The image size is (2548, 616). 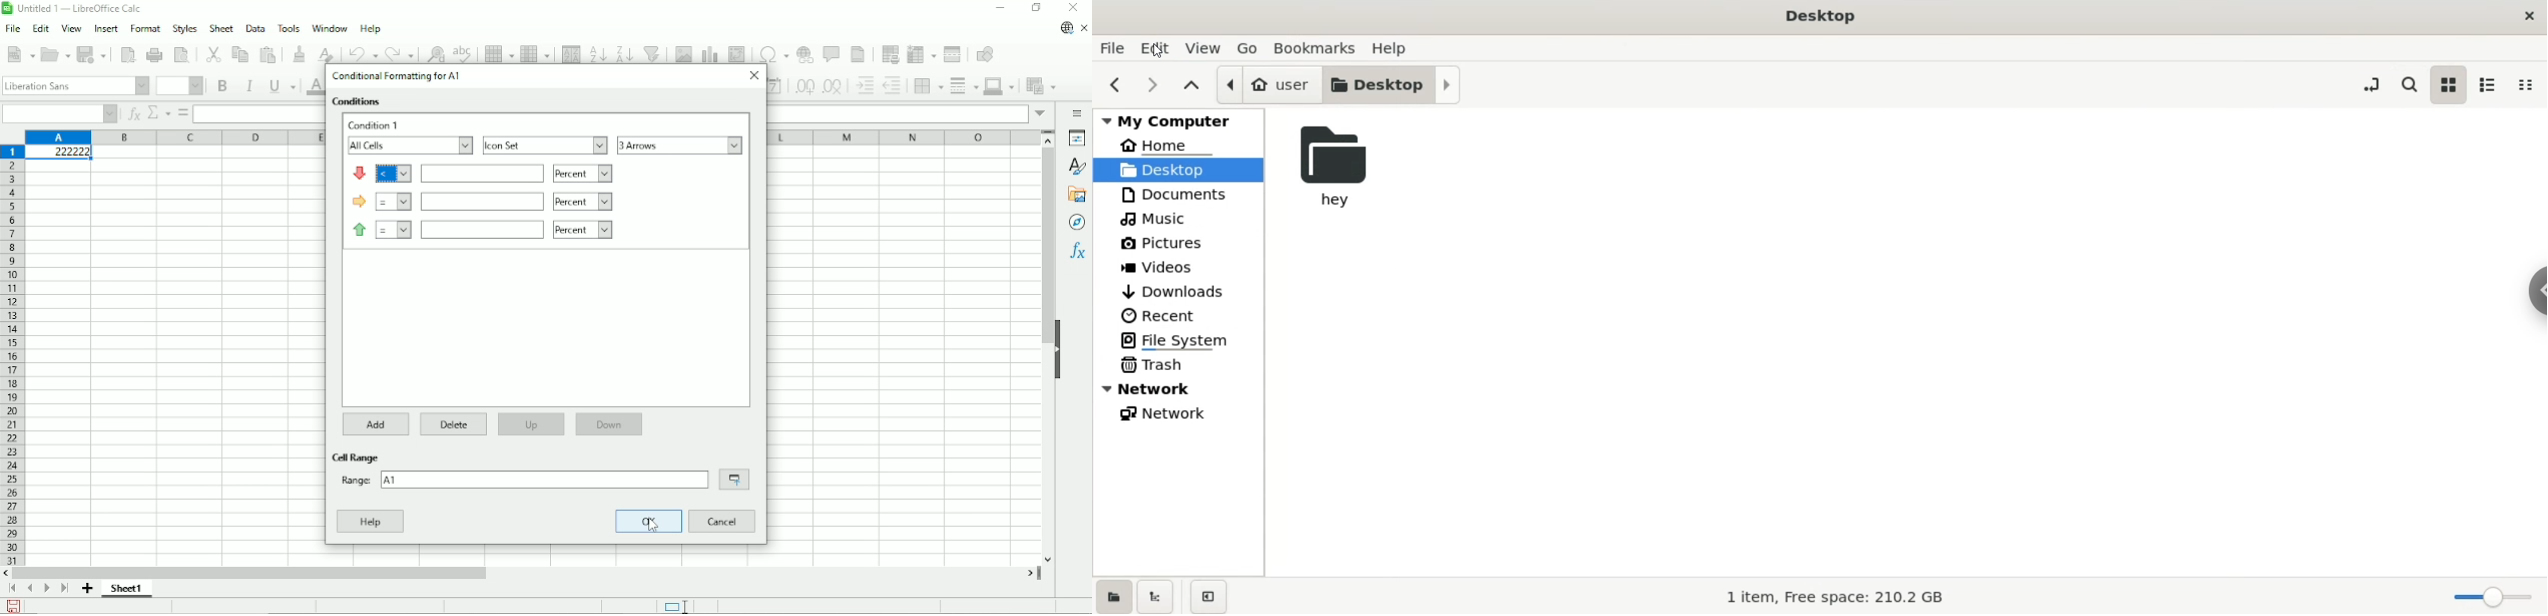 What do you see at coordinates (1073, 8) in the screenshot?
I see `` at bounding box center [1073, 8].